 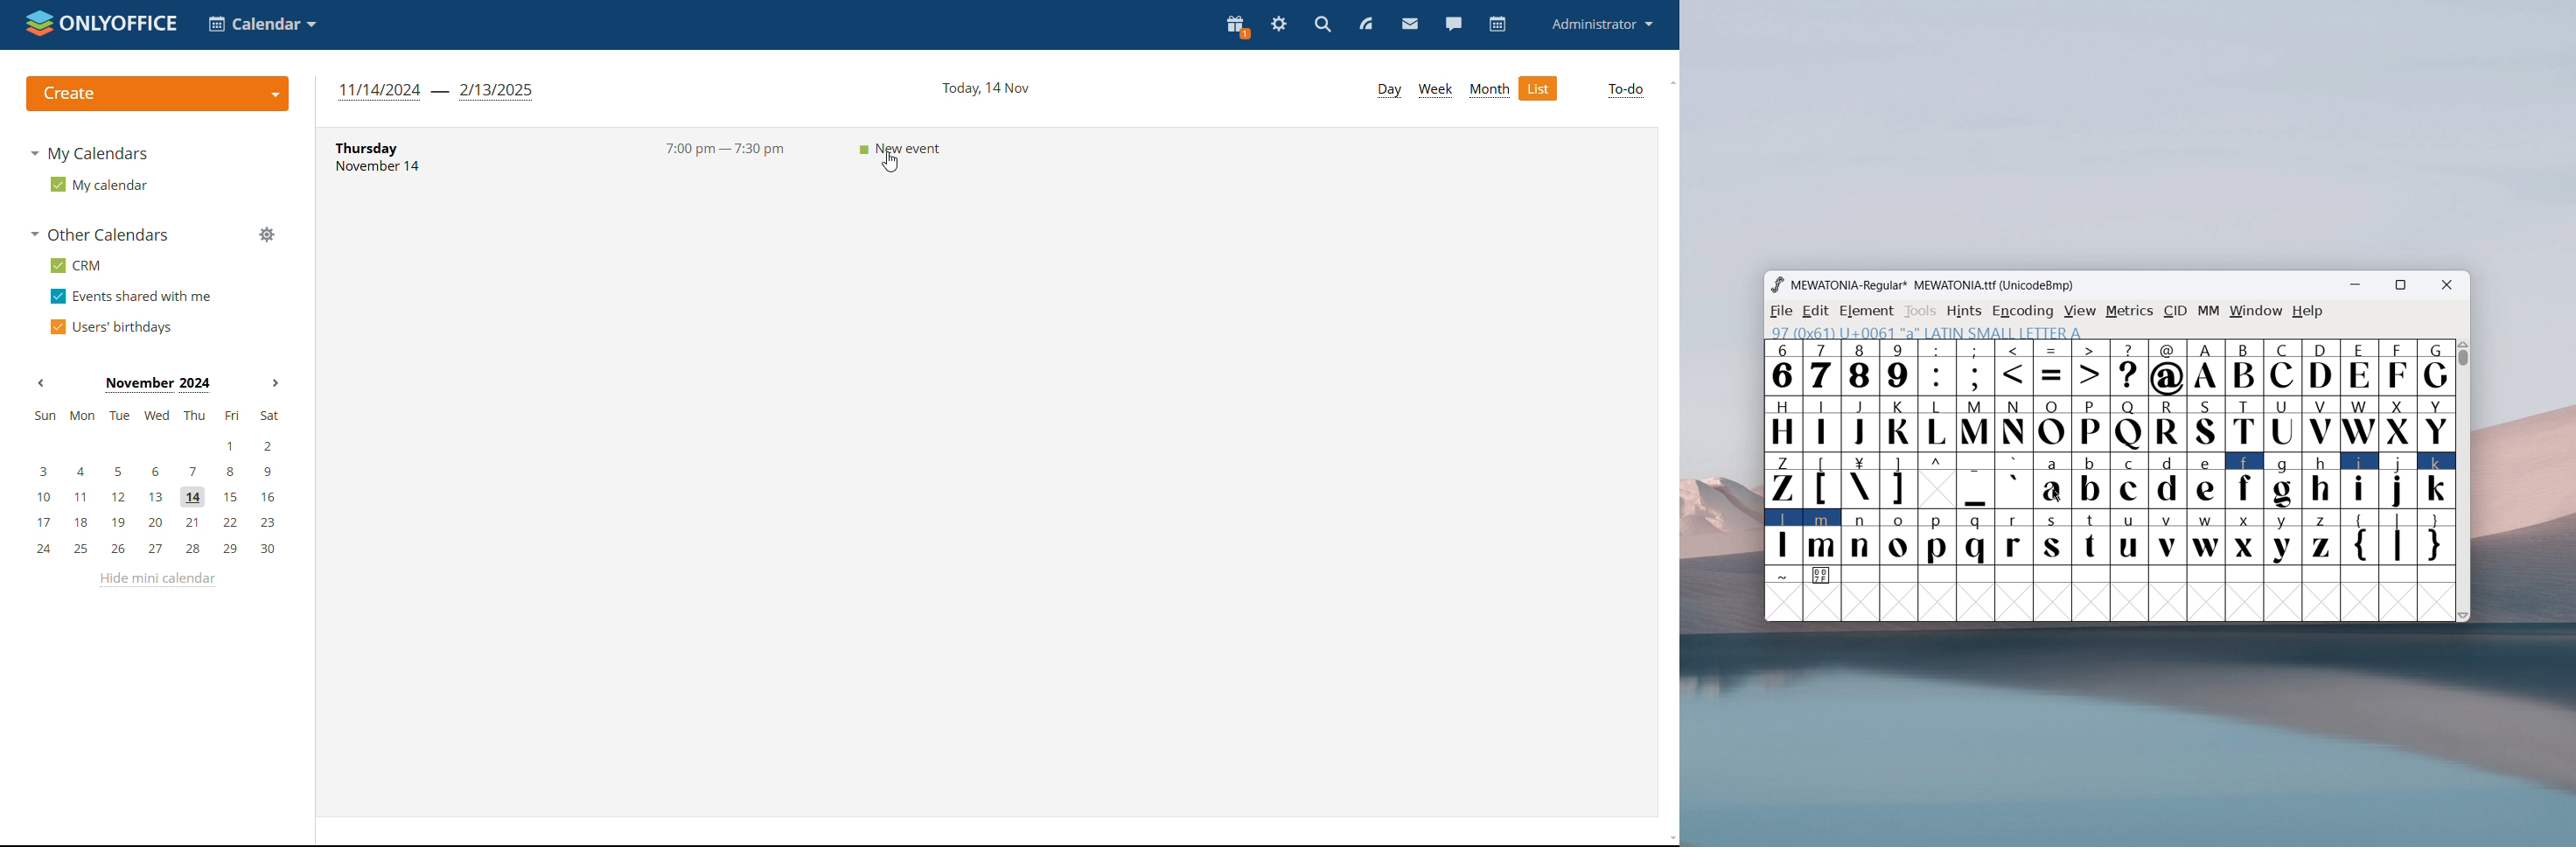 I want to click on q, so click(x=1976, y=538).